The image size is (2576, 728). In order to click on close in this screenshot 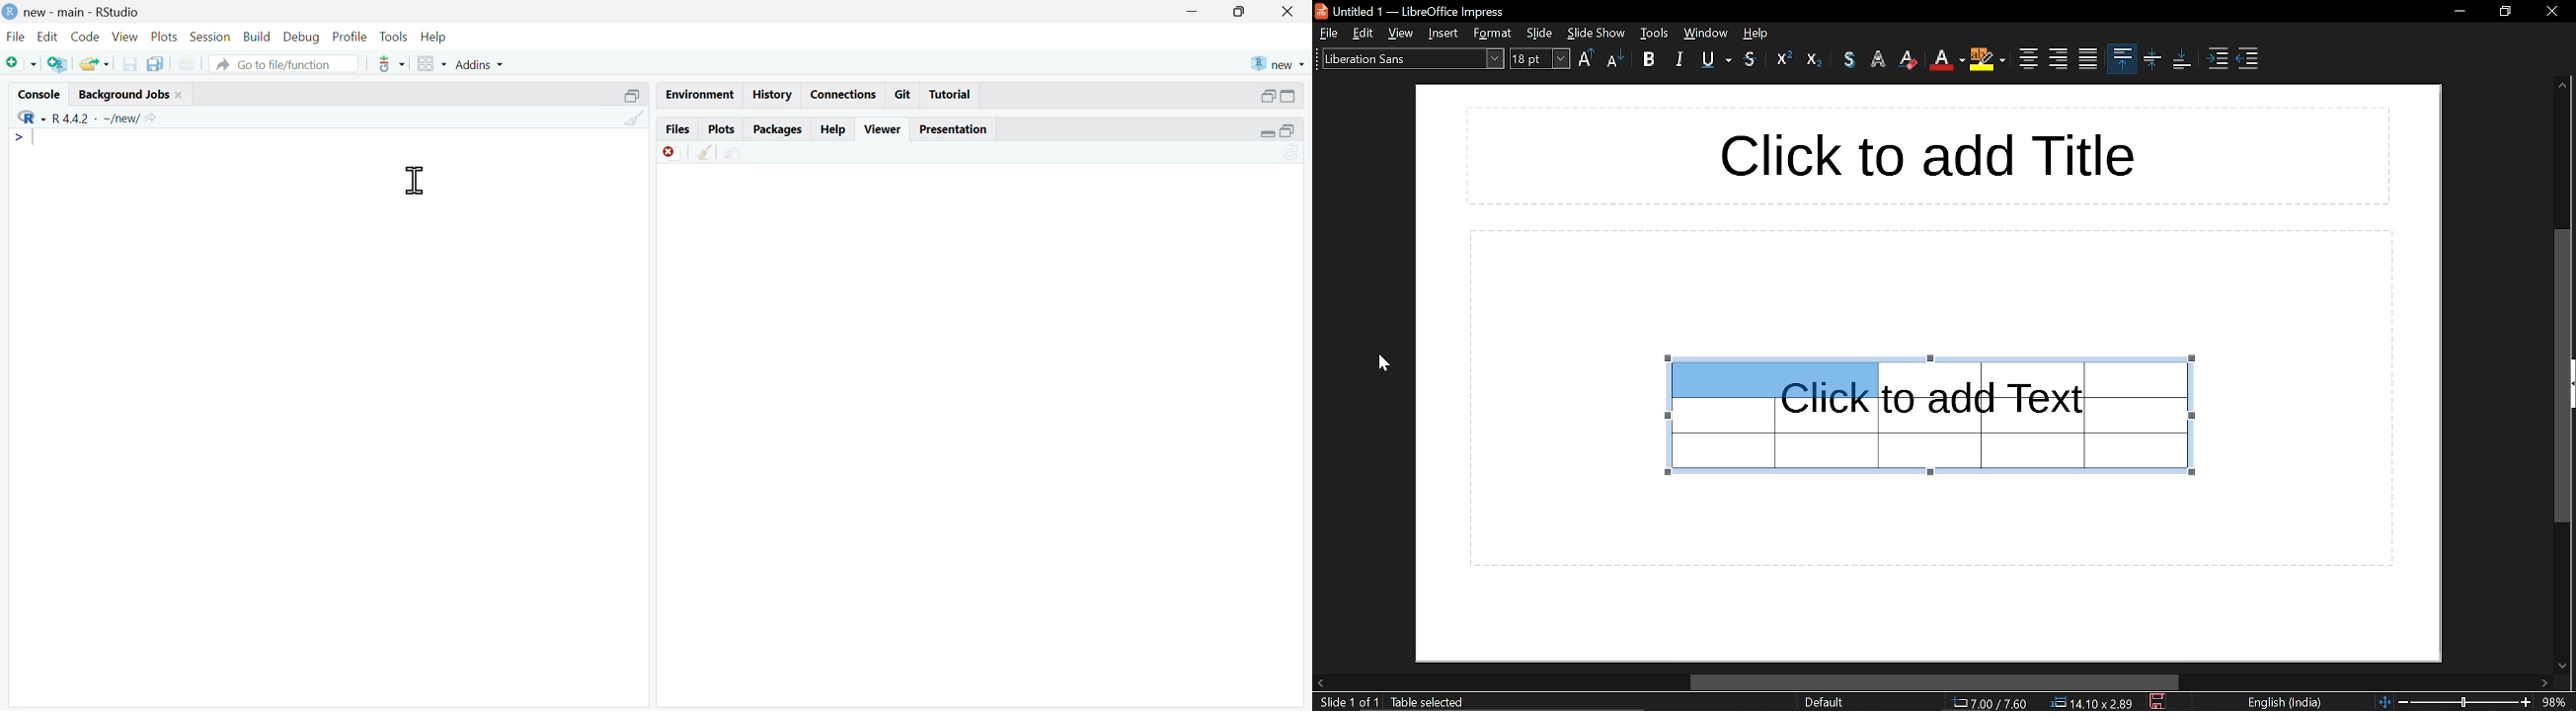, I will do `click(1288, 12)`.